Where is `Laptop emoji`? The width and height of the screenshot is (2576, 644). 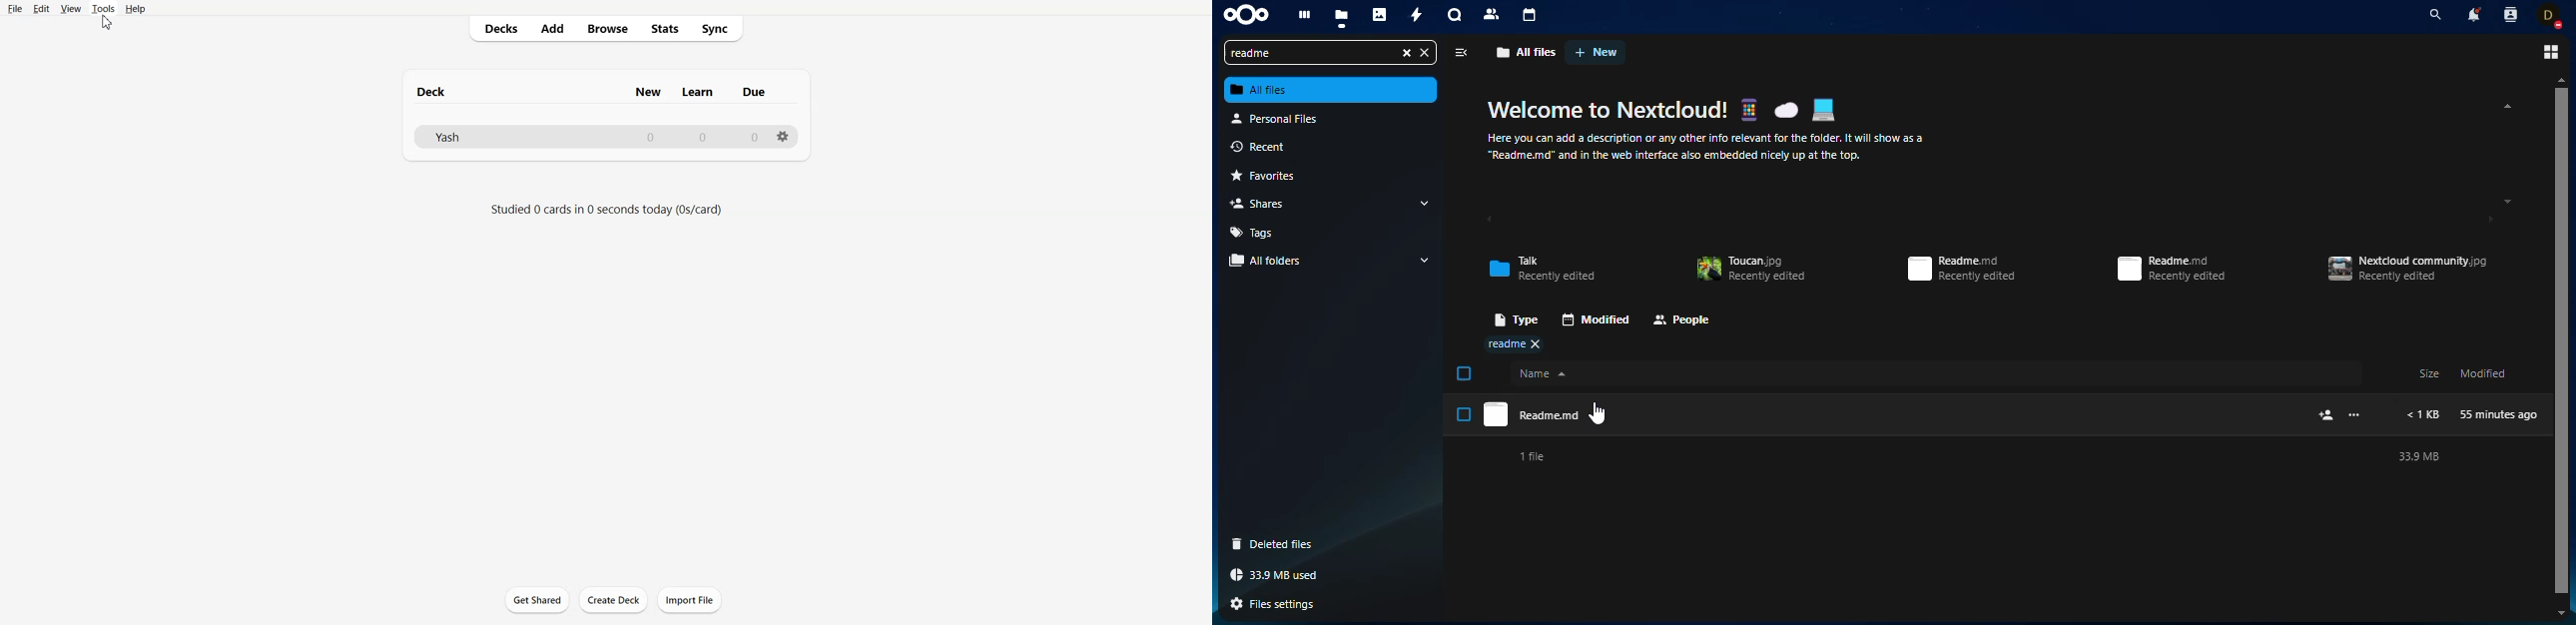 Laptop emoji is located at coordinates (1823, 110).